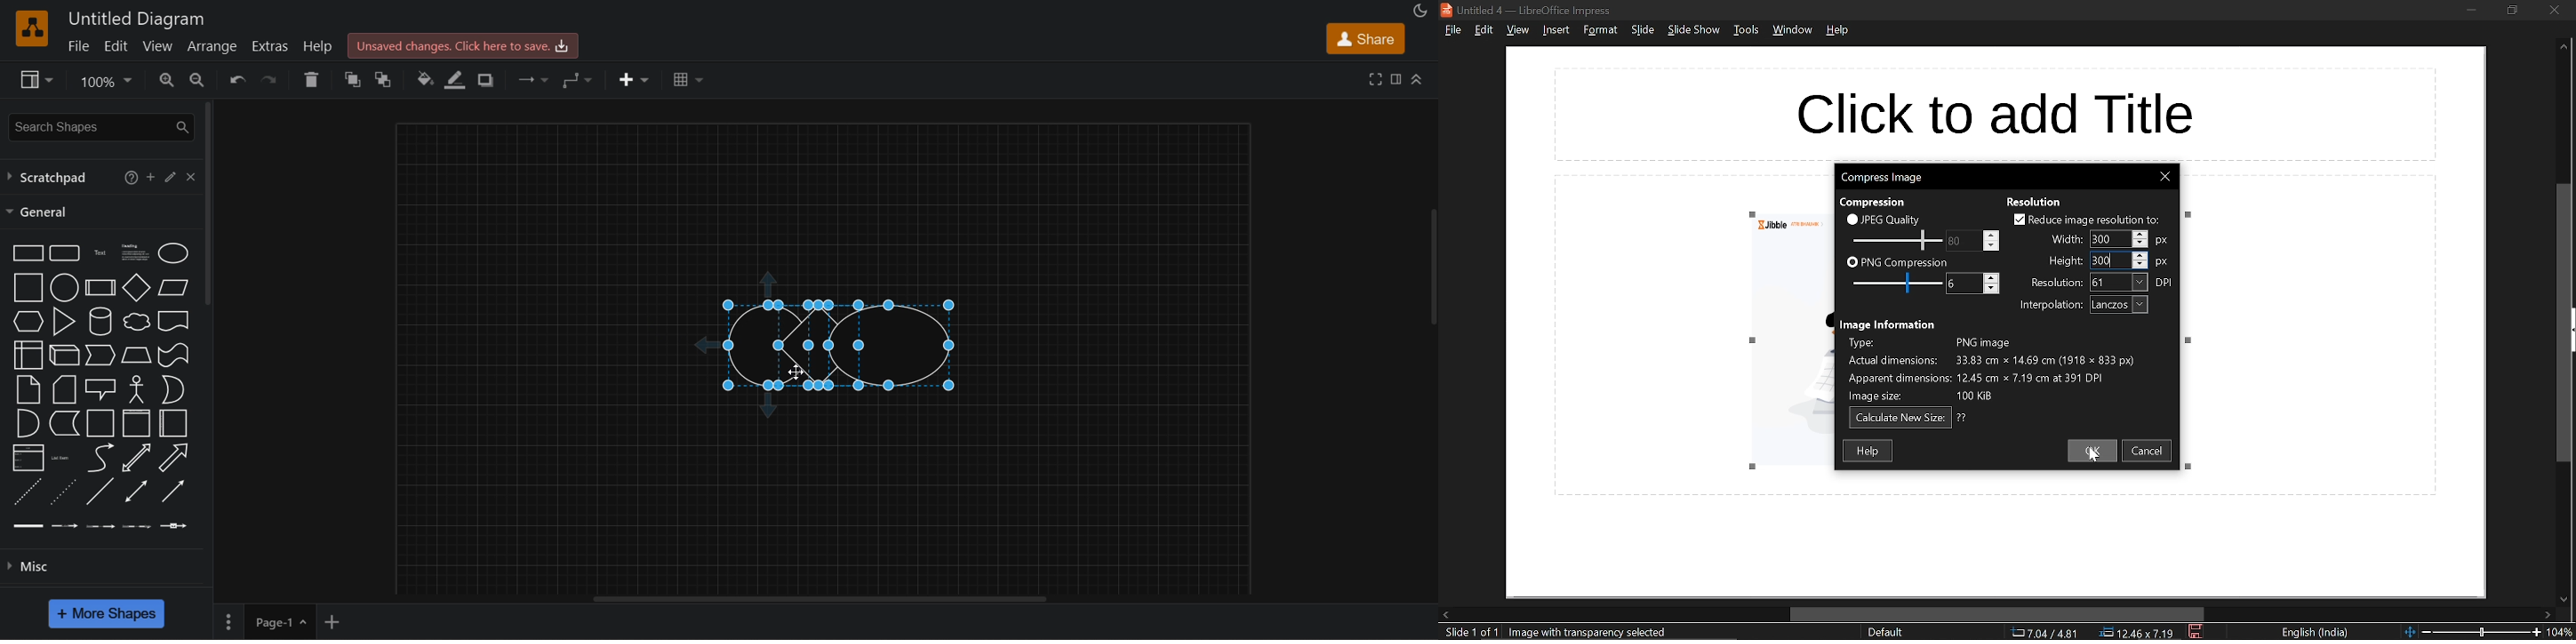  I want to click on zoom in, so click(167, 79).